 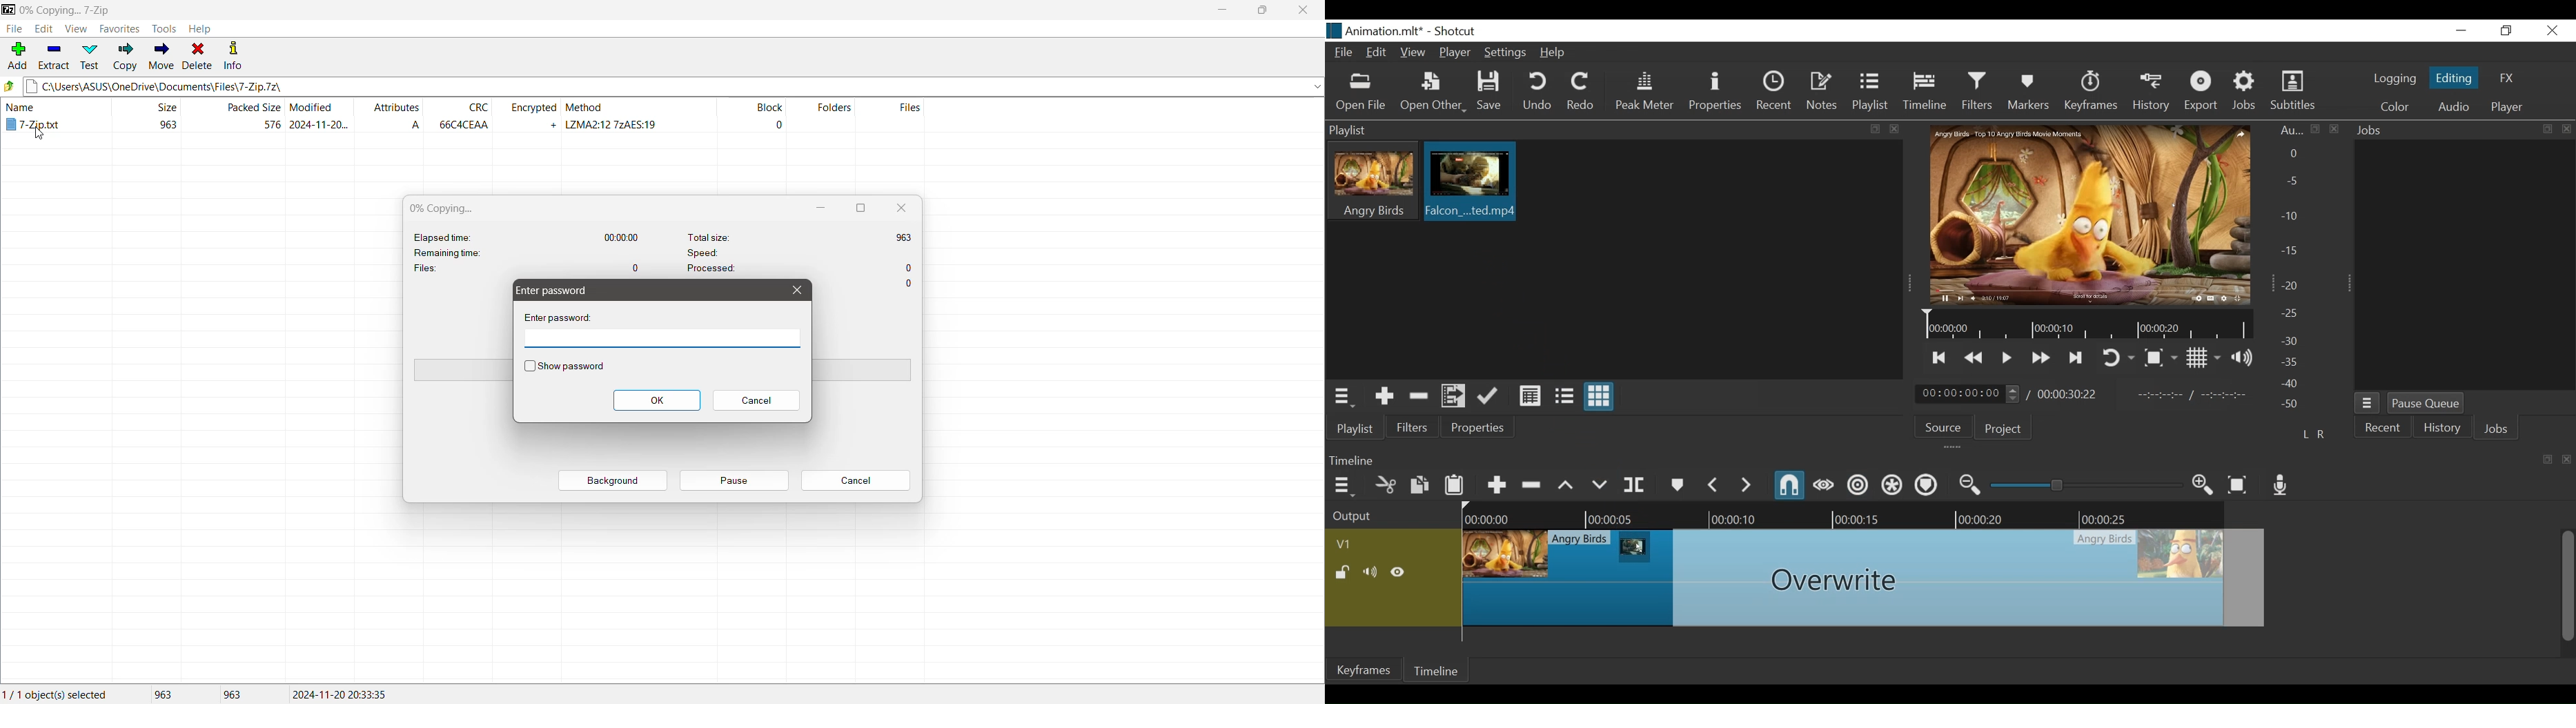 What do you see at coordinates (1419, 484) in the screenshot?
I see `Copy` at bounding box center [1419, 484].